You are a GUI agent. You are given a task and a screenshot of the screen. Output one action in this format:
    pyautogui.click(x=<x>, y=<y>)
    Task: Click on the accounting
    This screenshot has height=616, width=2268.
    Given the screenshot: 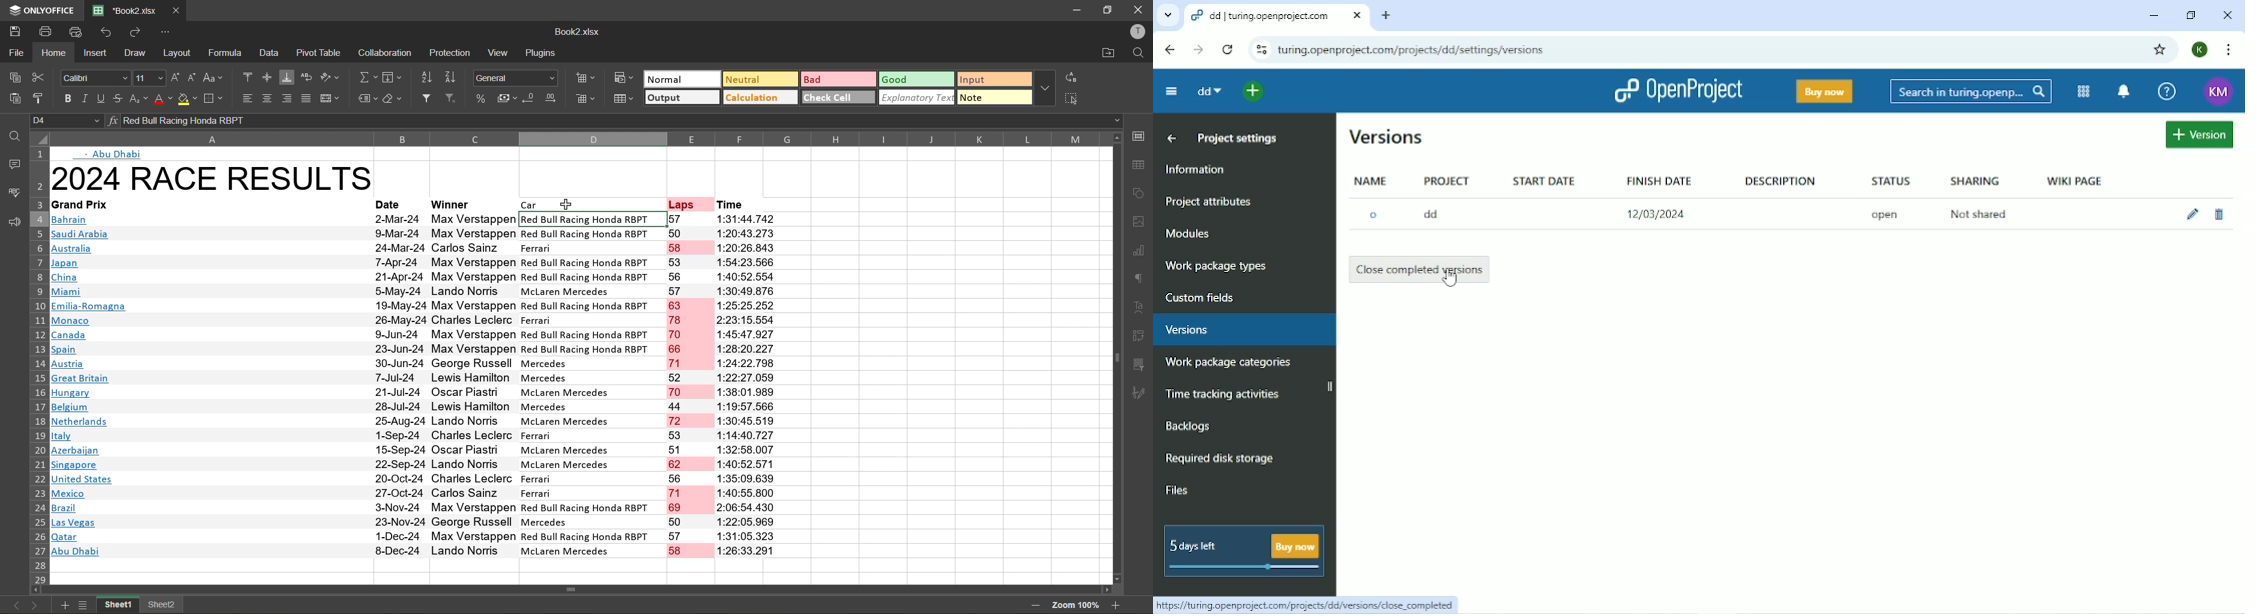 What is the action you would take?
    pyautogui.click(x=506, y=99)
    